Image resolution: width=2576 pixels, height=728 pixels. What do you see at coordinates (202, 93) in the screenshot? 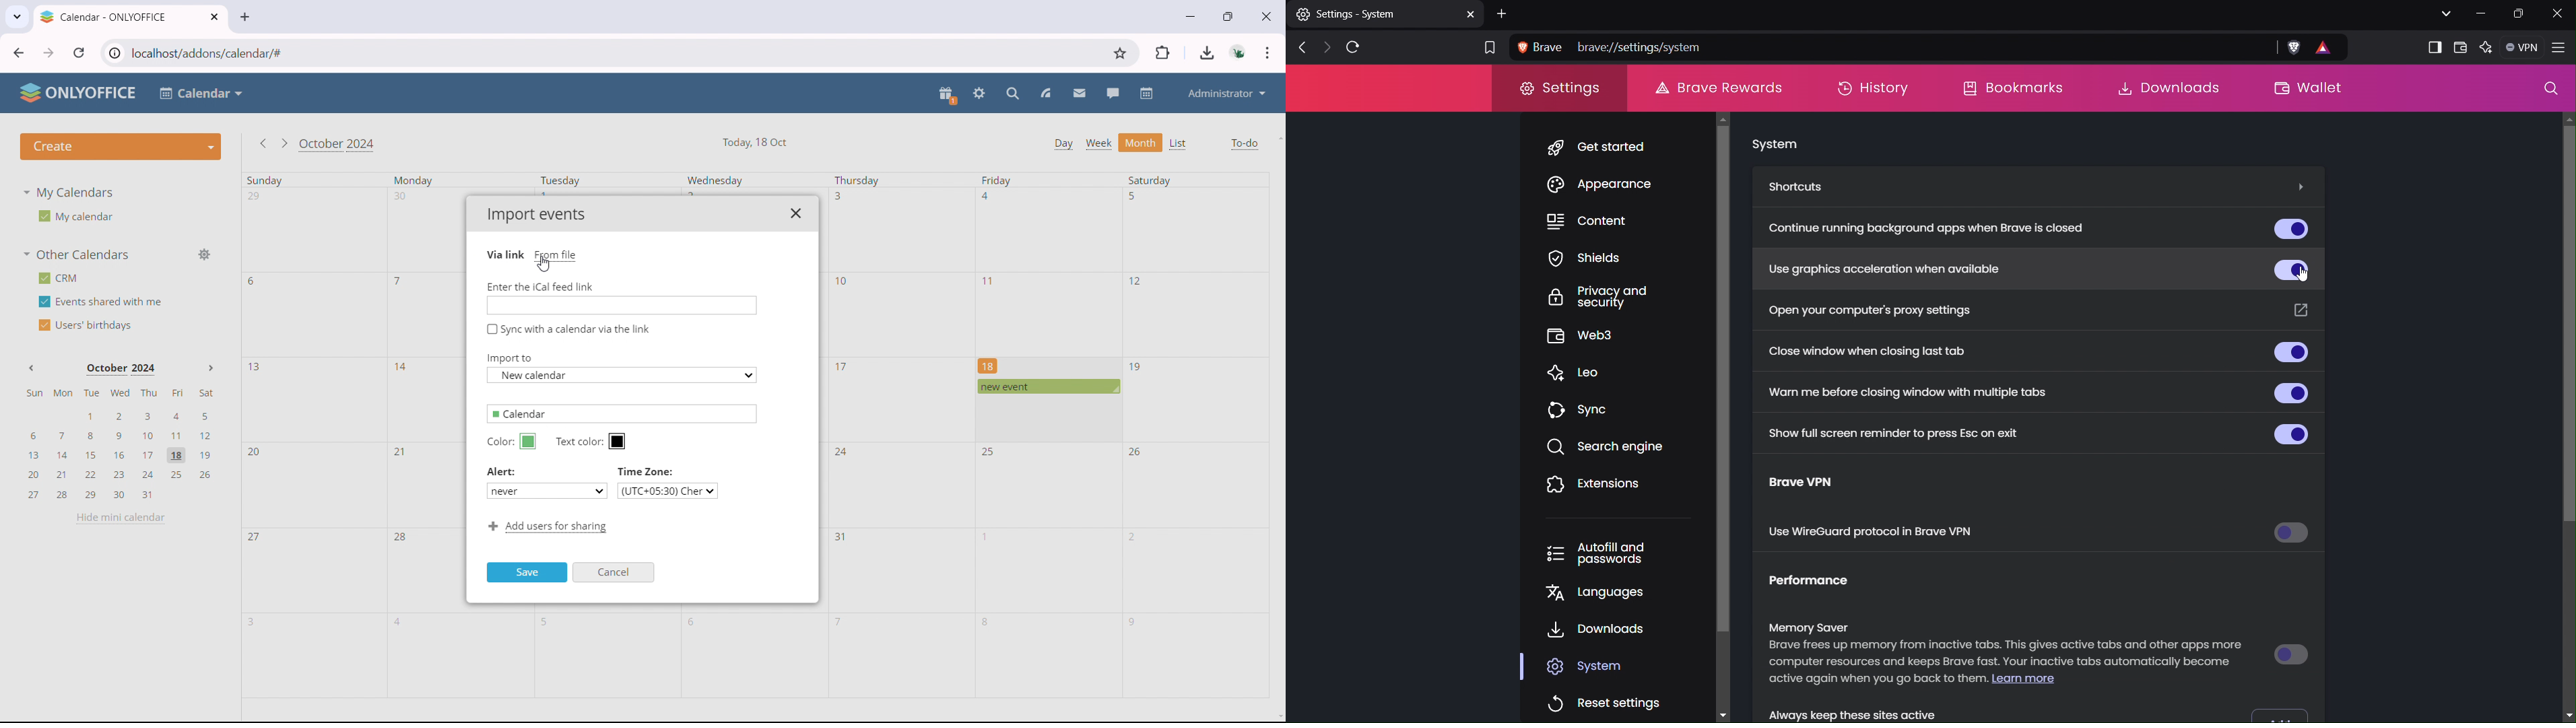
I see `Calendar` at bounding box center [202, 93].